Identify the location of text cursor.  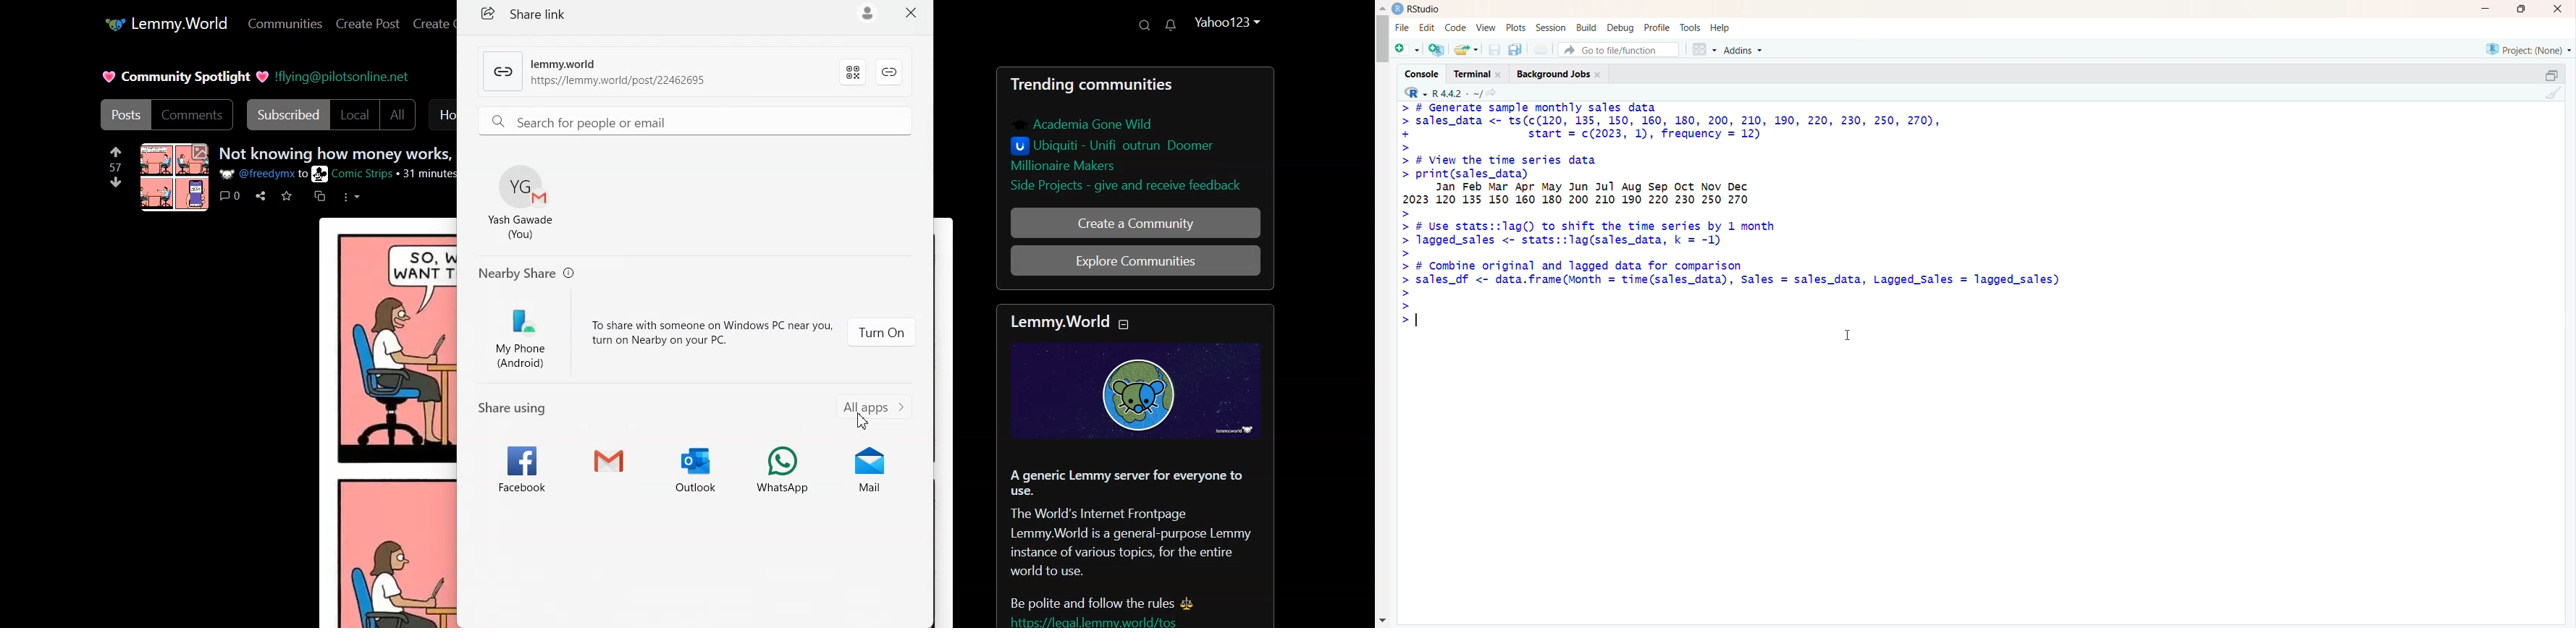
(1417, 321).